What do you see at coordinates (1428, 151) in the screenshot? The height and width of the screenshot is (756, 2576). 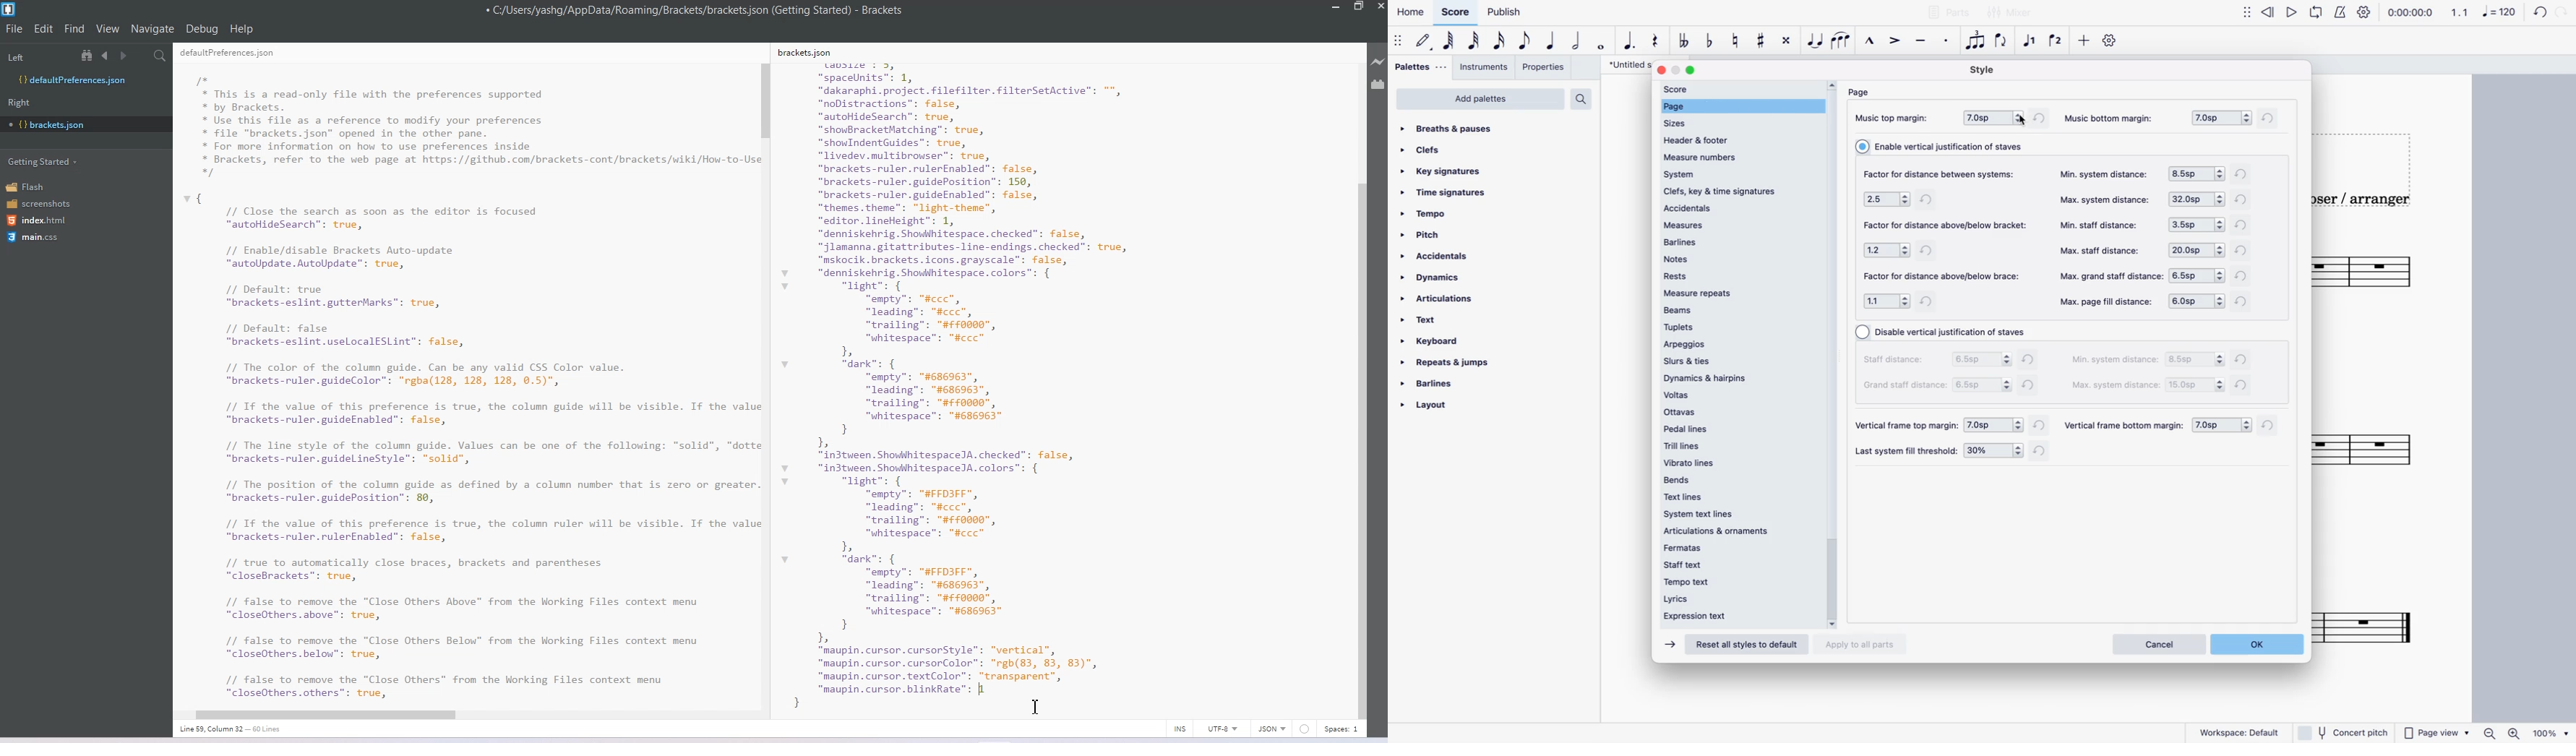 I see `clefs` at bounding box center [1428, 151].